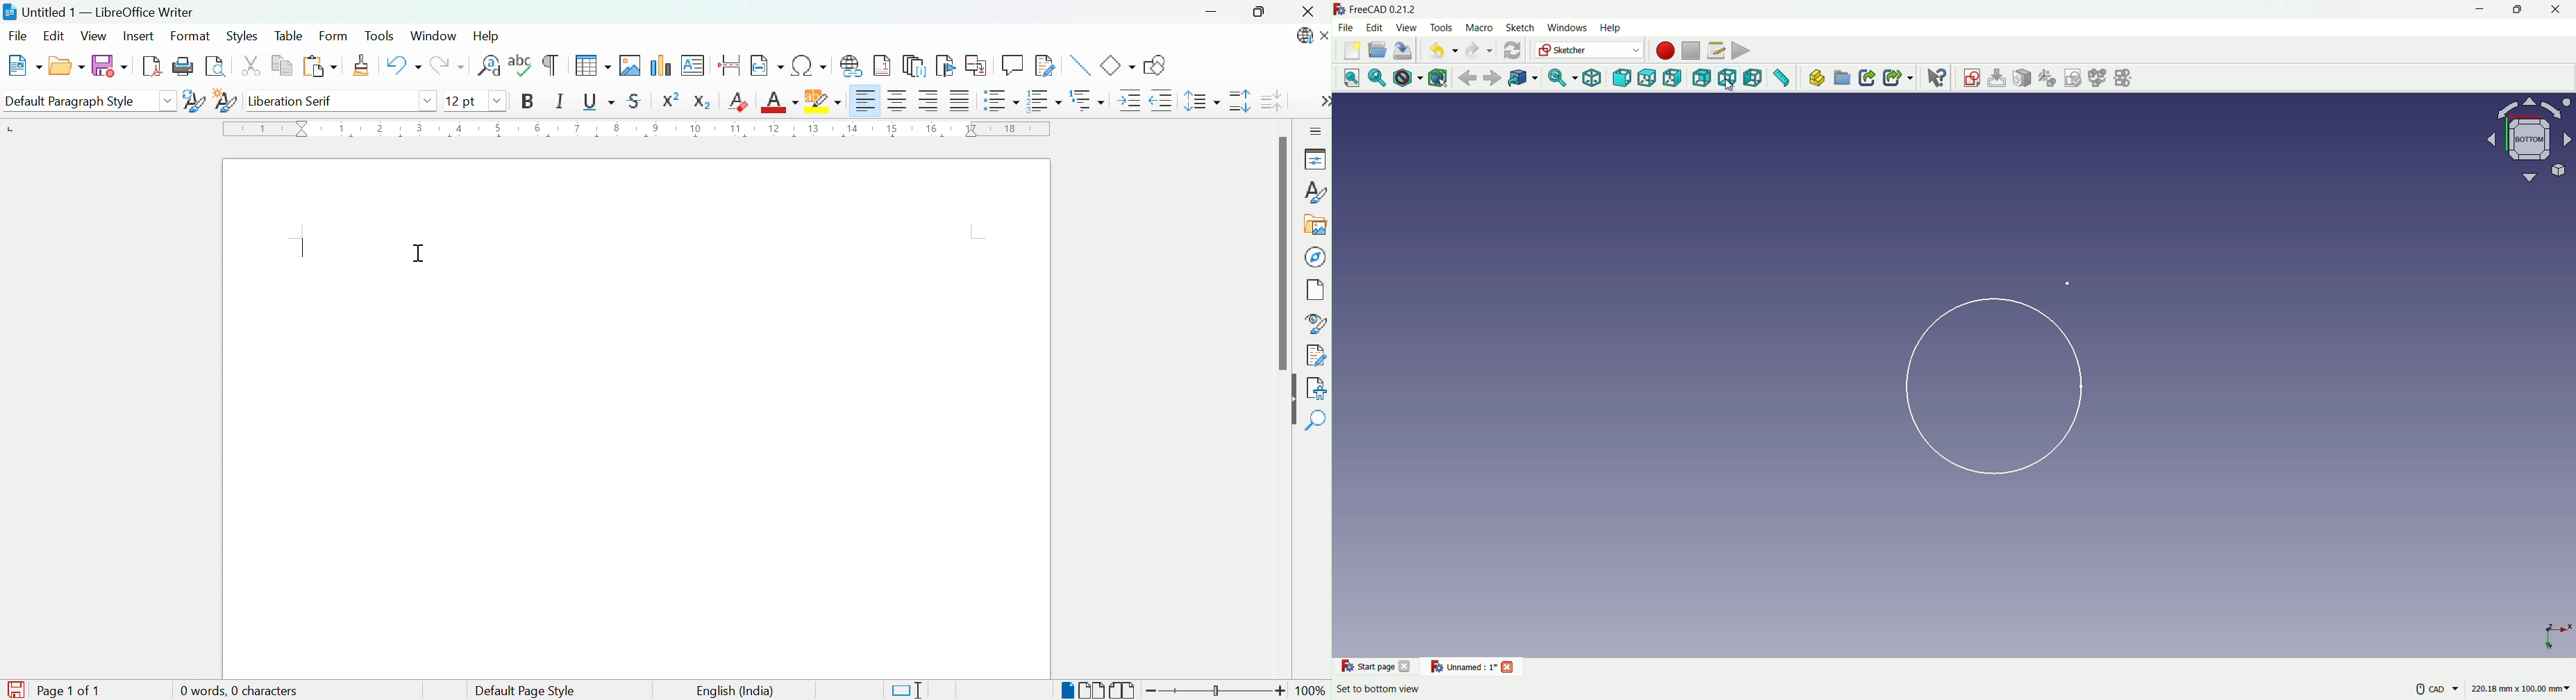 The image size is (2576, 700). Describe the element at coordinates (2516, 11) in the screenshot. I see `maximize or restore` at that location.